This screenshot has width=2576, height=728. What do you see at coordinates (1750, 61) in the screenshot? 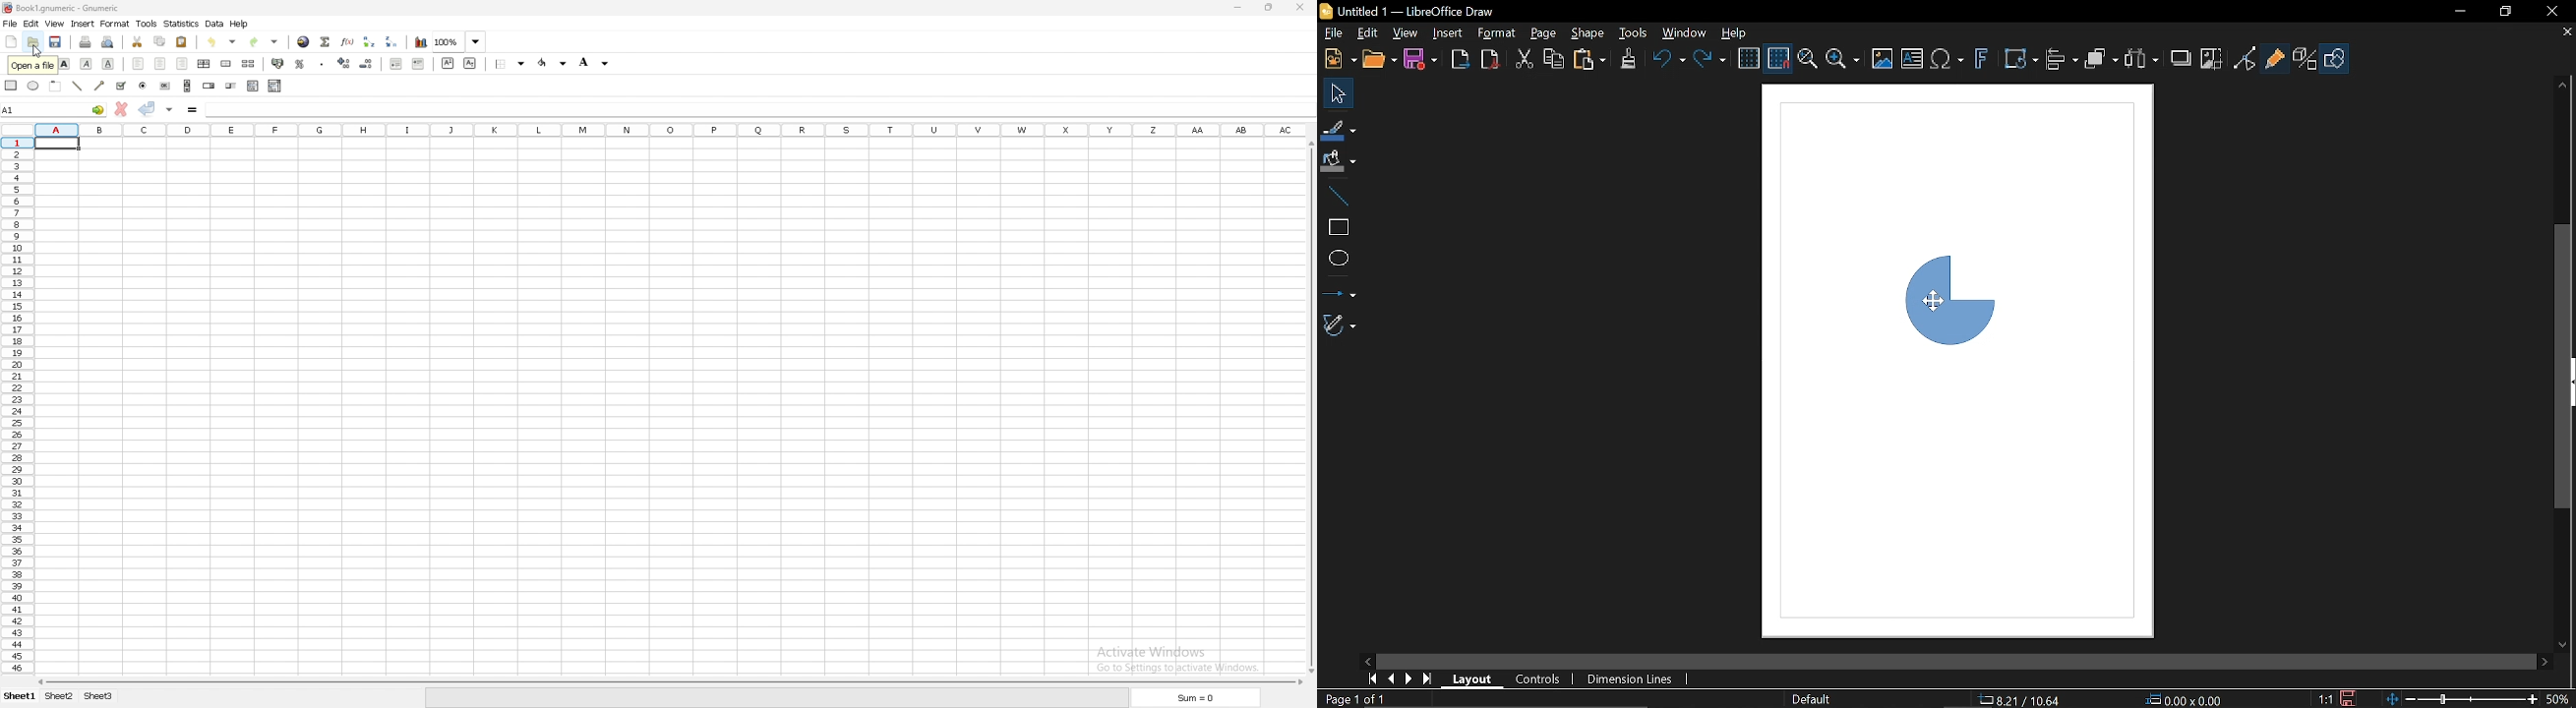
I see `Display grid` at bounding box center [1750, 61].